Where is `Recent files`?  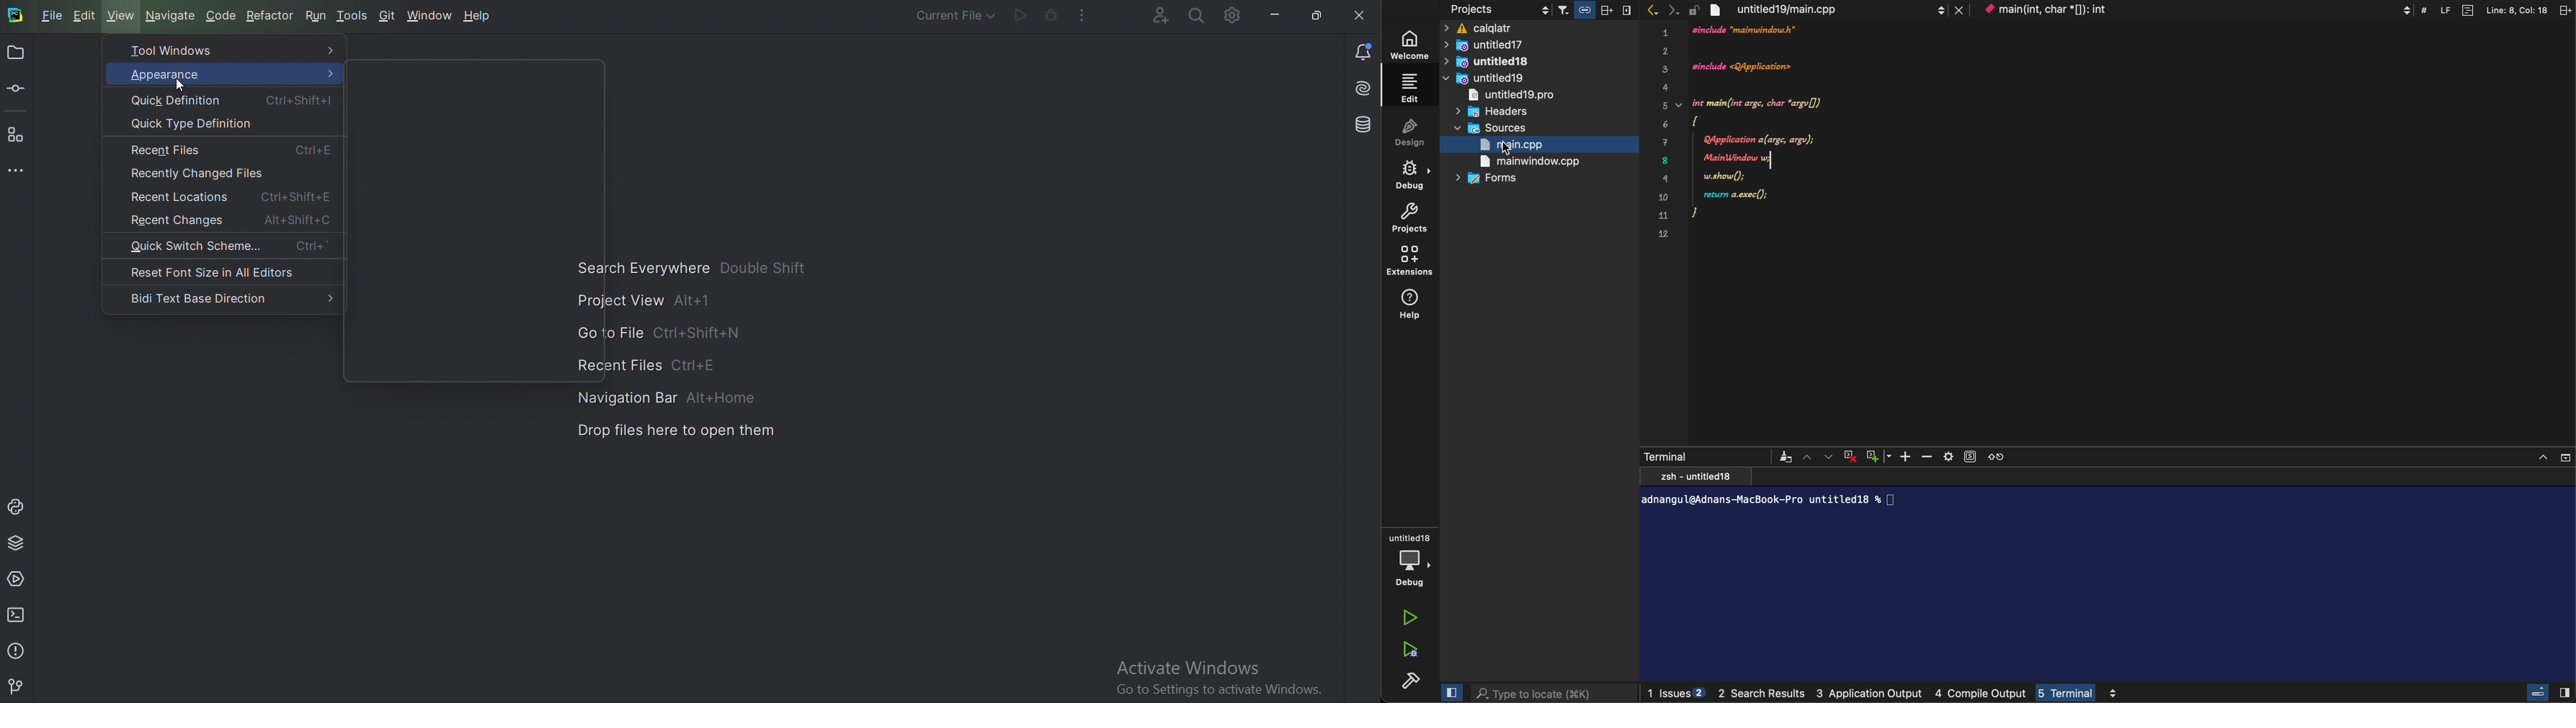
Recent files is located at coordinates (232, 150).